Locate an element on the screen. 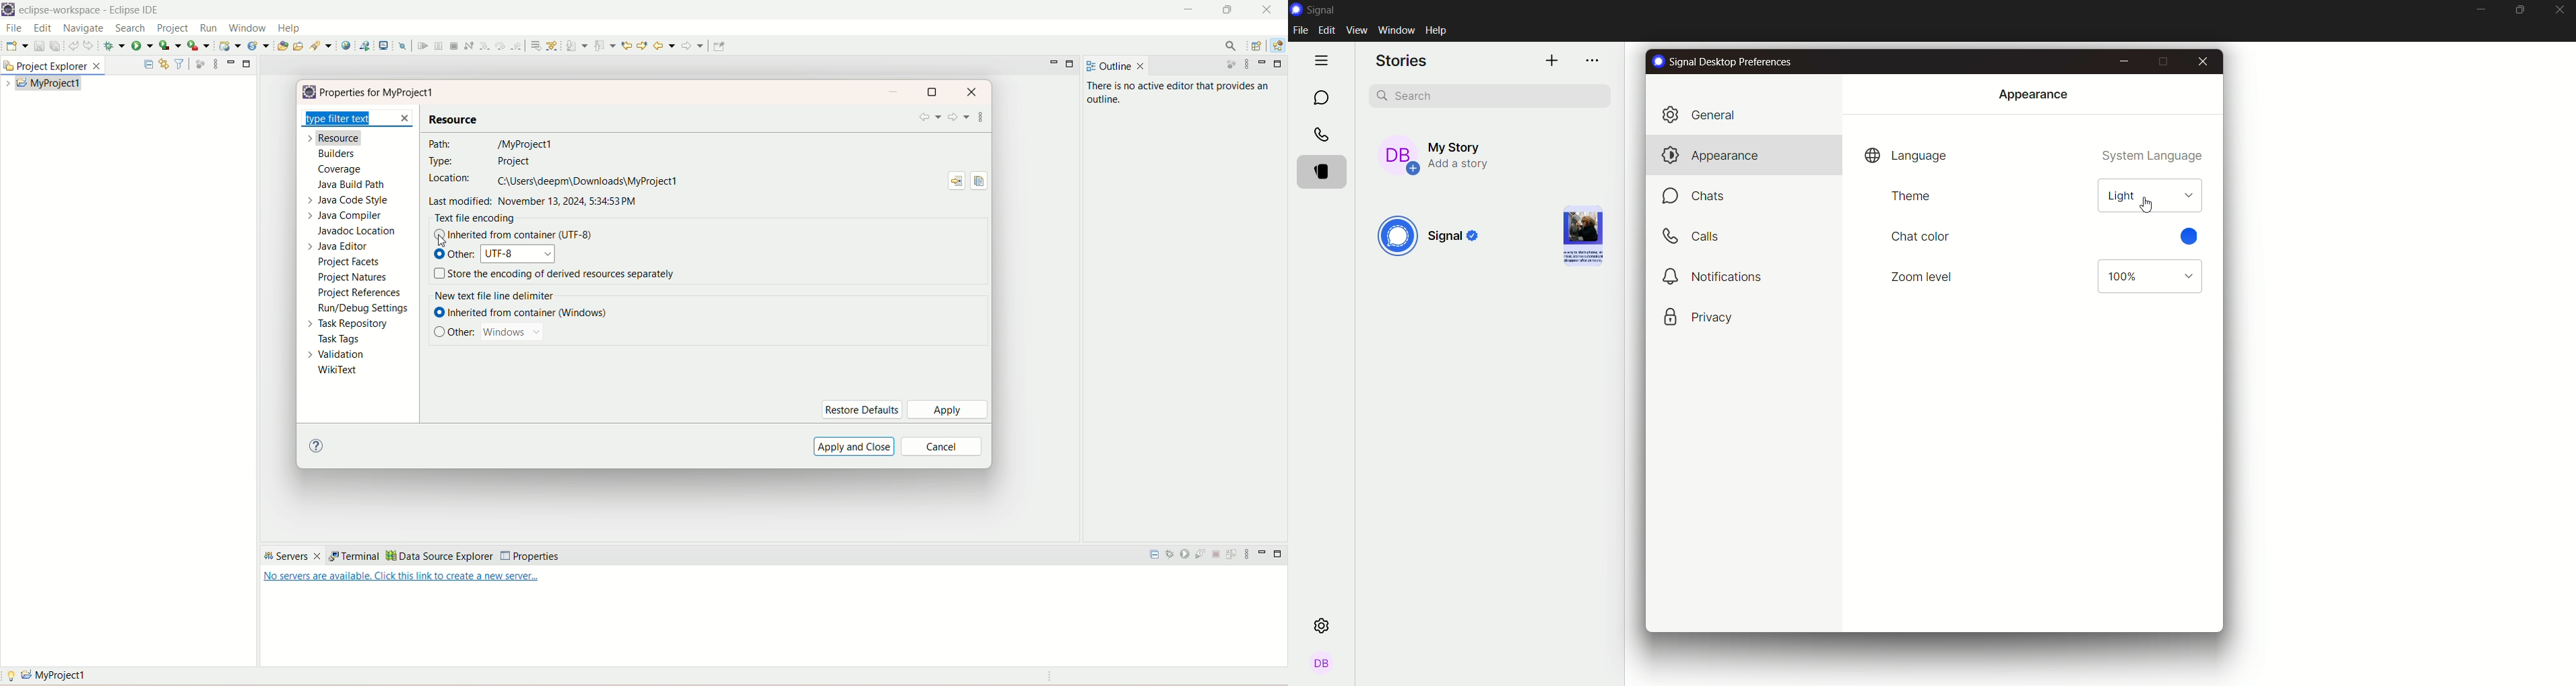 The width and height of the screenshot is (2576, 700). profile is located at coordinates (1322, 665).